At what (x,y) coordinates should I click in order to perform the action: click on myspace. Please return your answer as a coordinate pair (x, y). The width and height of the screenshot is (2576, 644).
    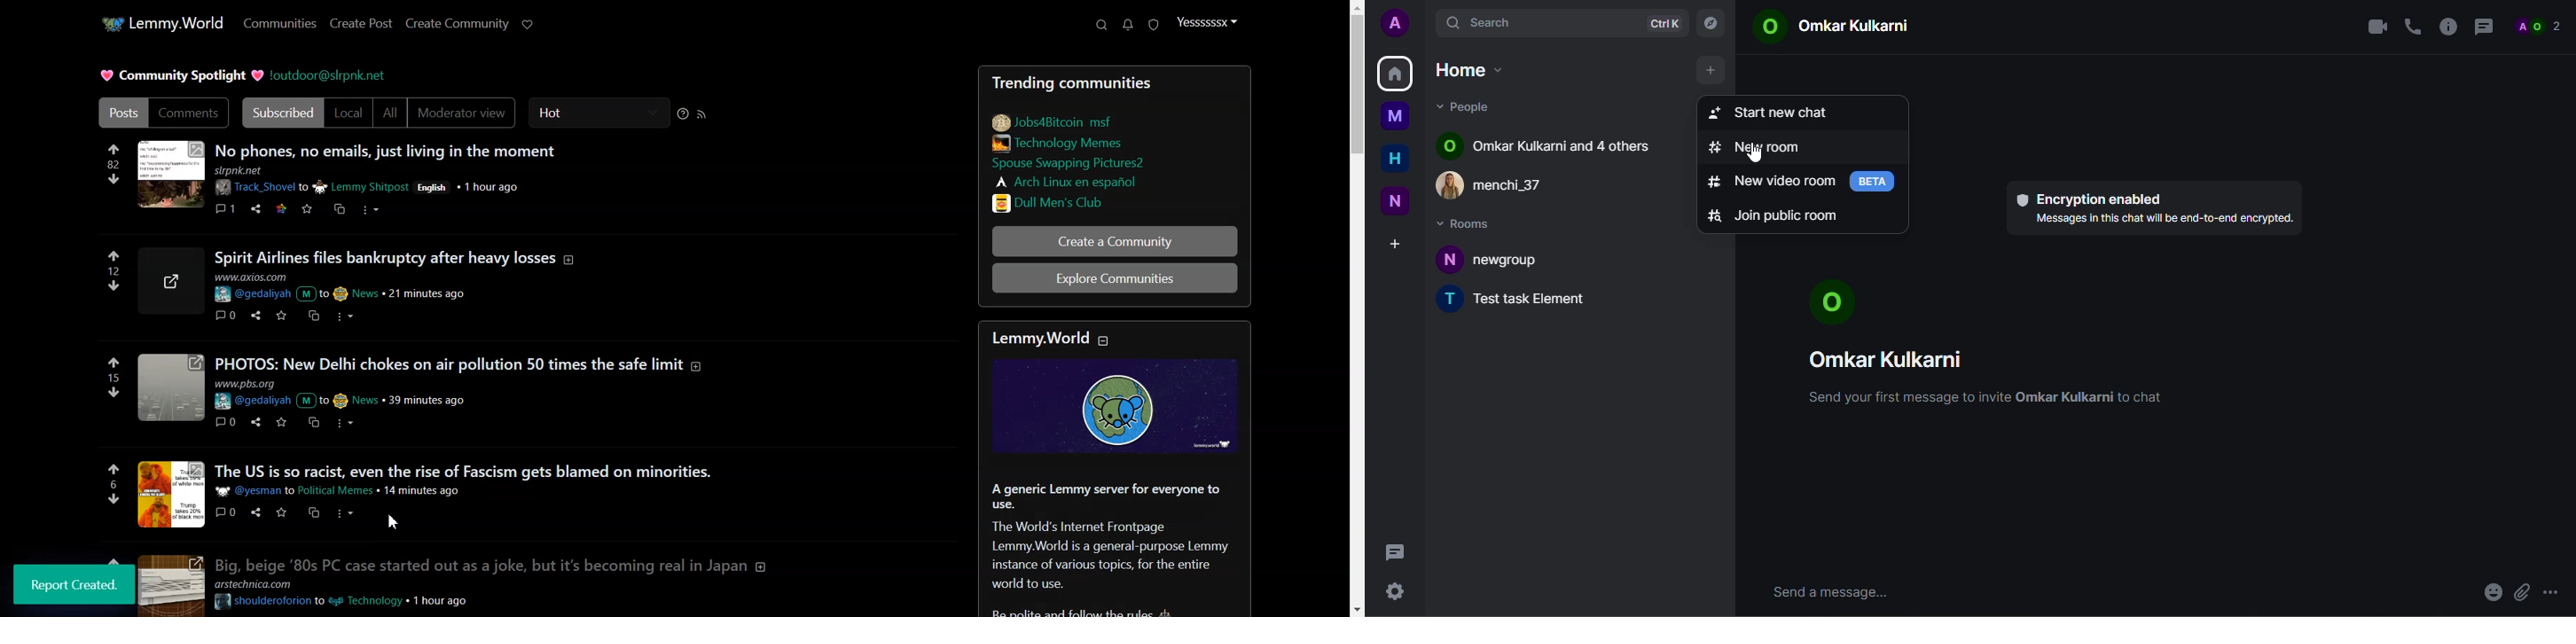
    Looking at the image, I should click on (1395, 115).